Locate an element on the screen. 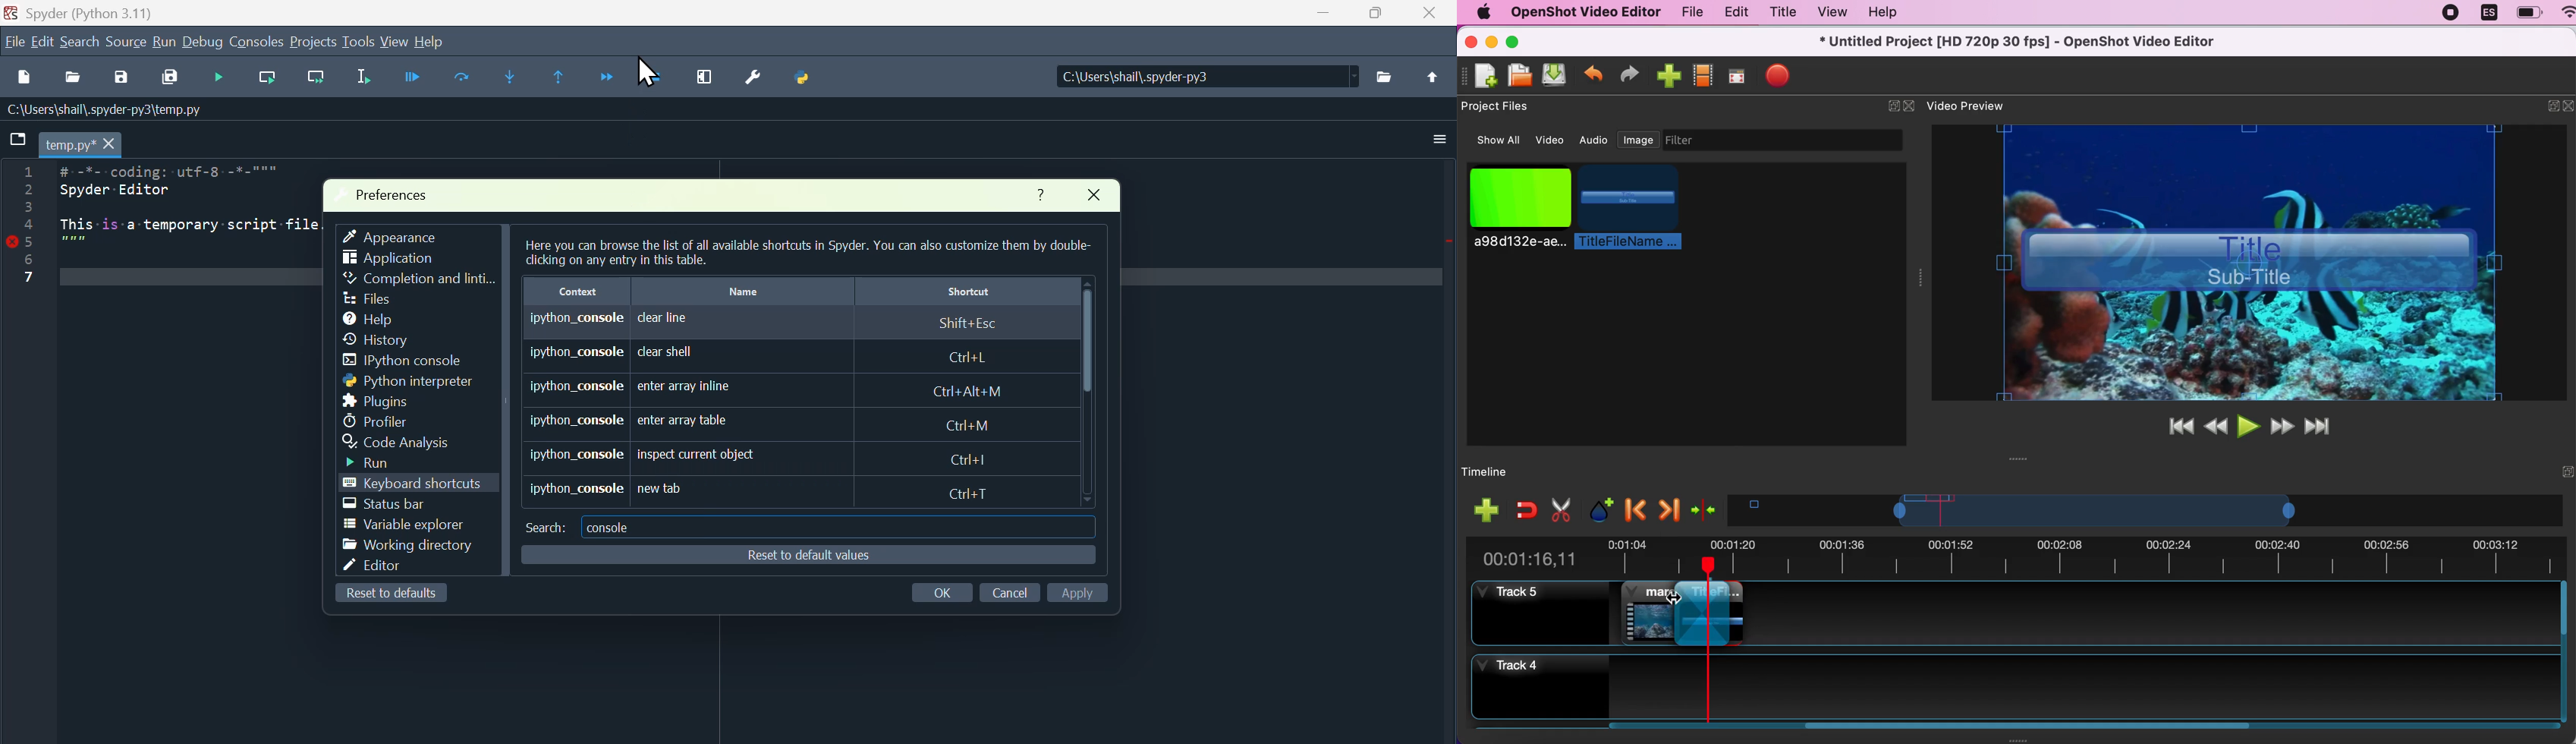 This screenshot has height=756, width=2576. Save all is located at coordinates (168, 80).